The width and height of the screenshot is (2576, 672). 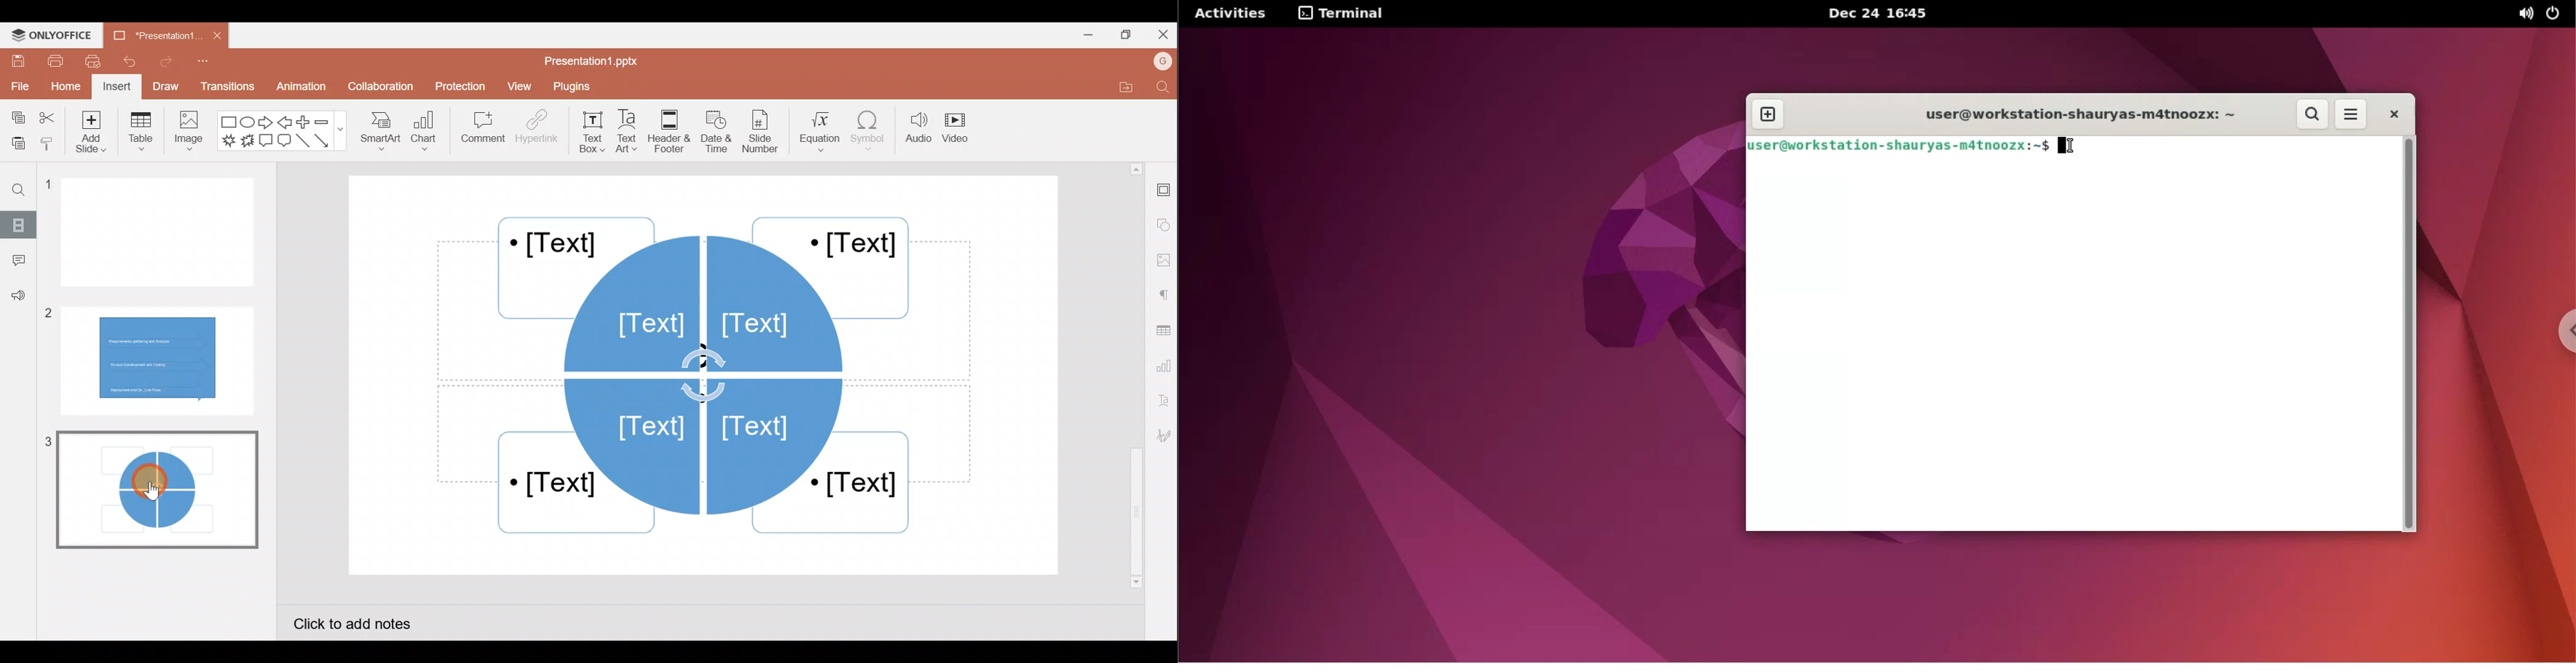 I want to click on Slides, so click(x=21, y=222).